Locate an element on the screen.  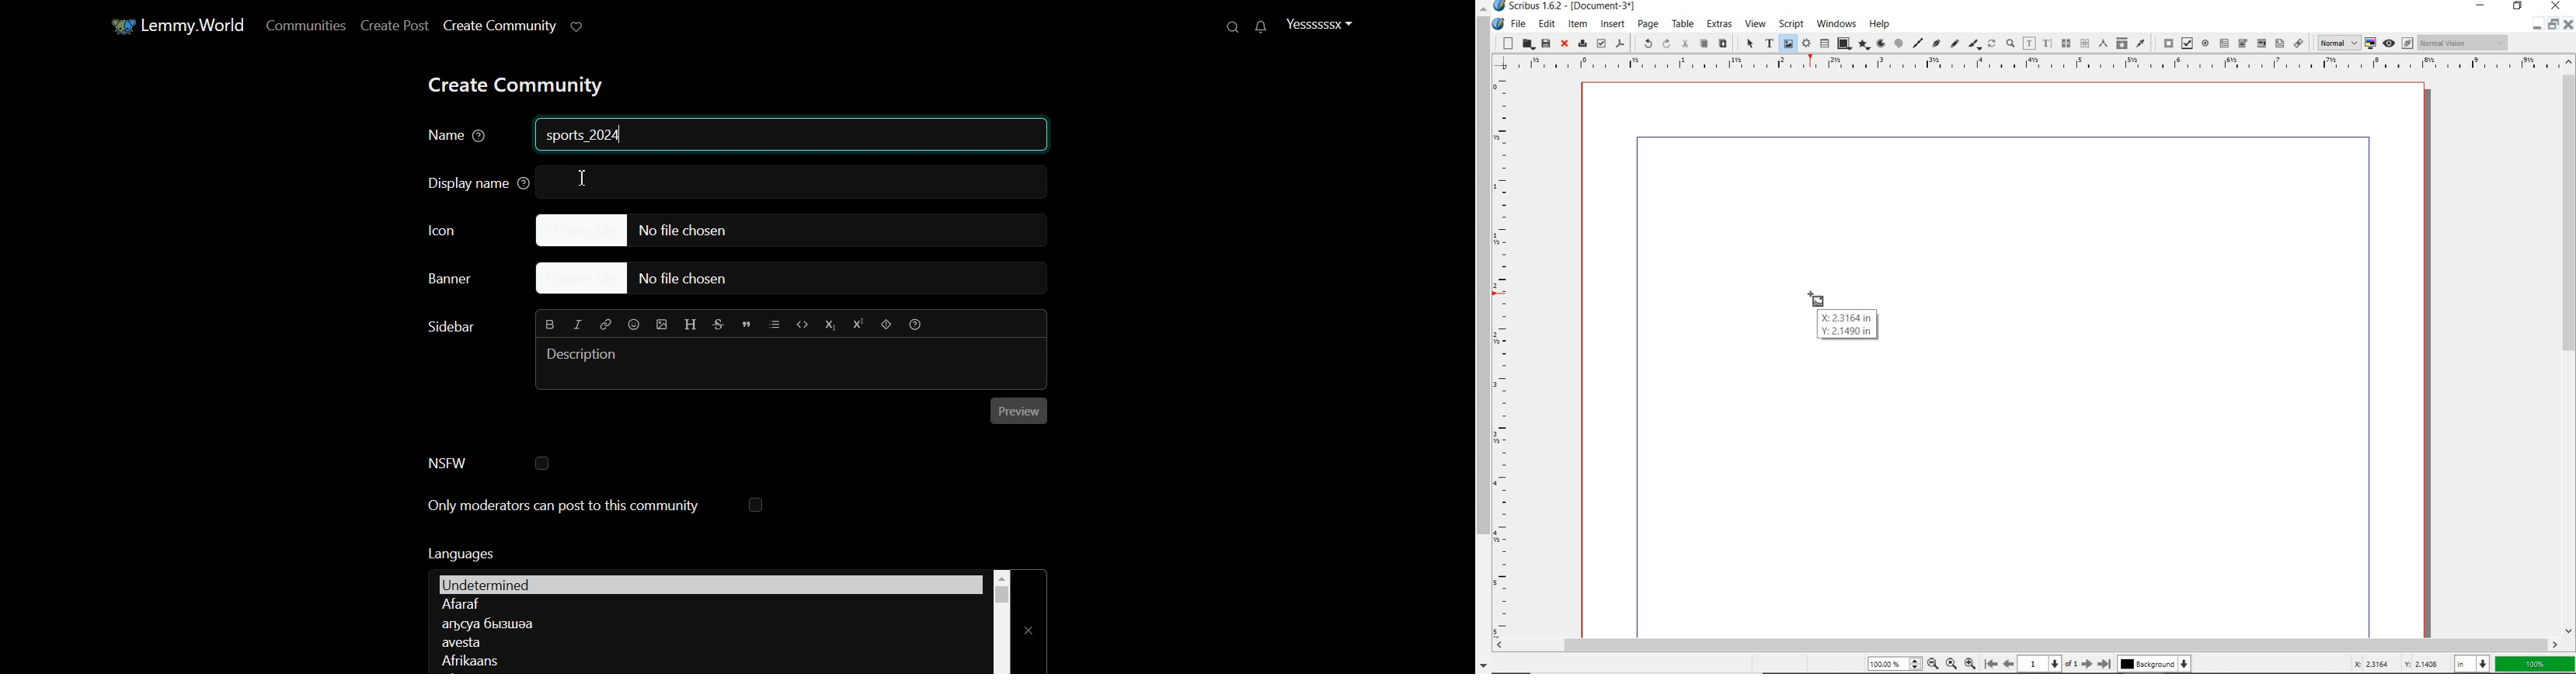
save is located at coordinates (1545, 43).